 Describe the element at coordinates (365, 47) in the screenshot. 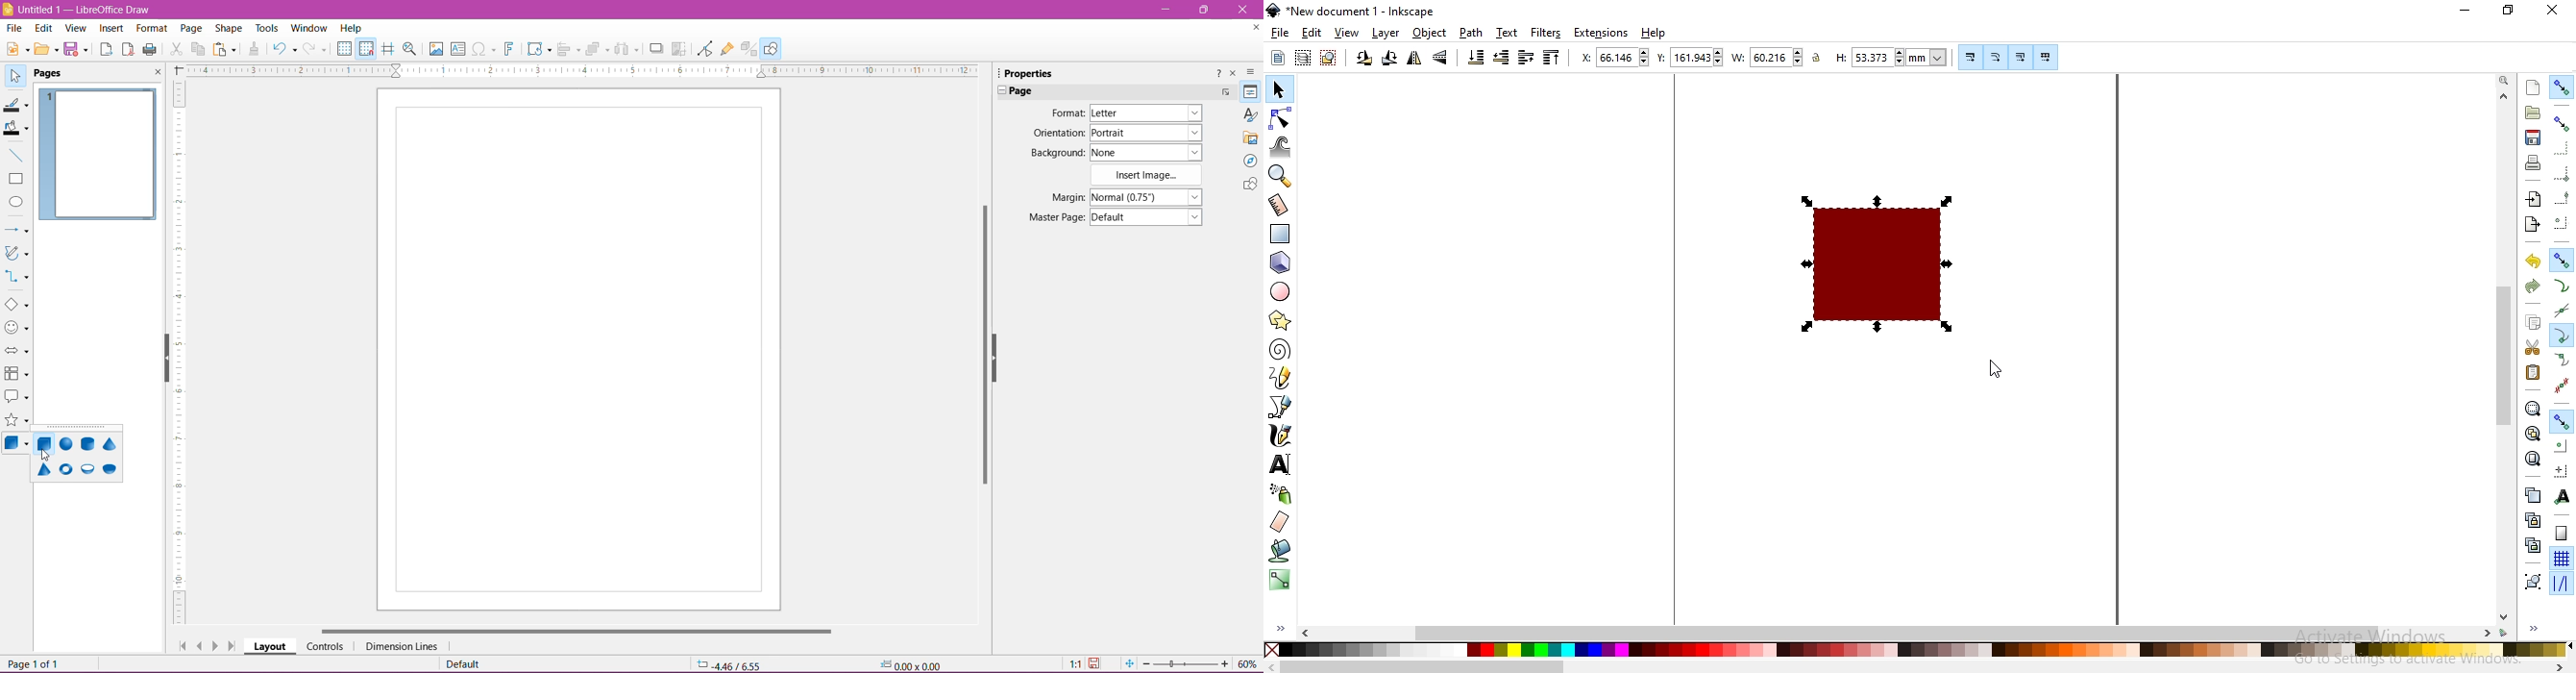

I see `Snap to Grid` at that location.